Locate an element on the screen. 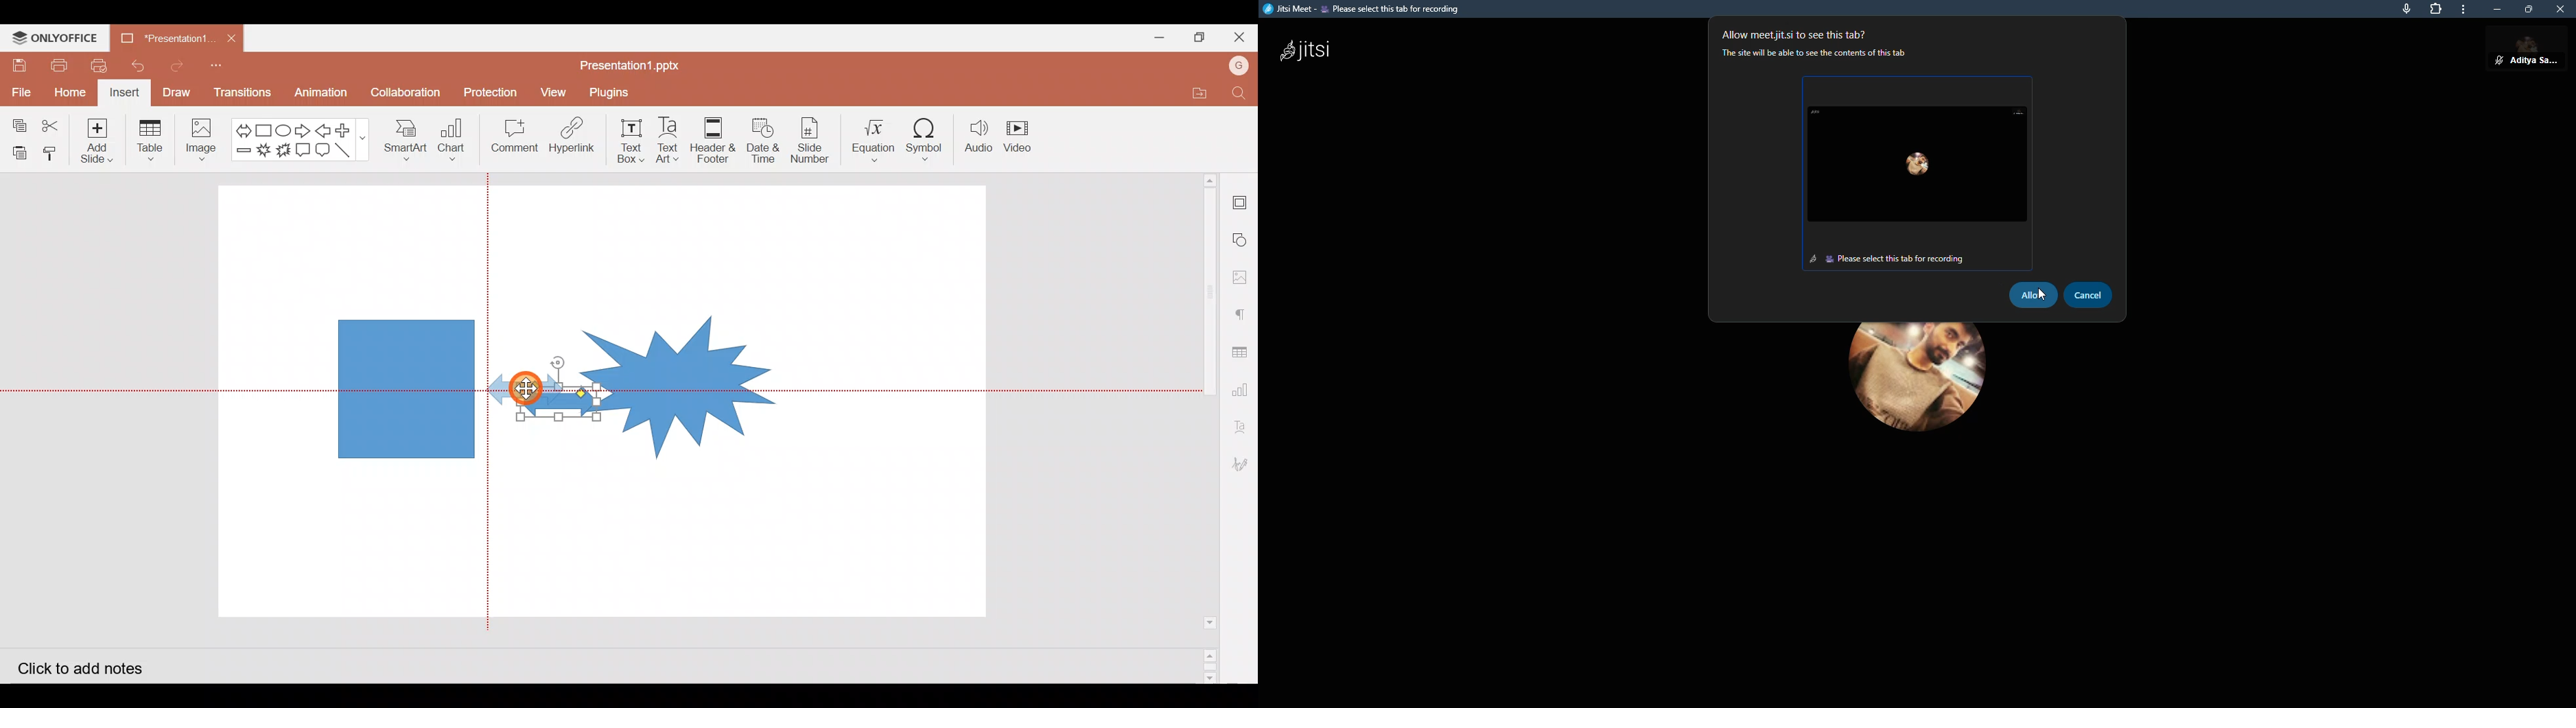 The width and height of the screenshot is (2576, 728). selected screen is located at coordinates (1914, 161).